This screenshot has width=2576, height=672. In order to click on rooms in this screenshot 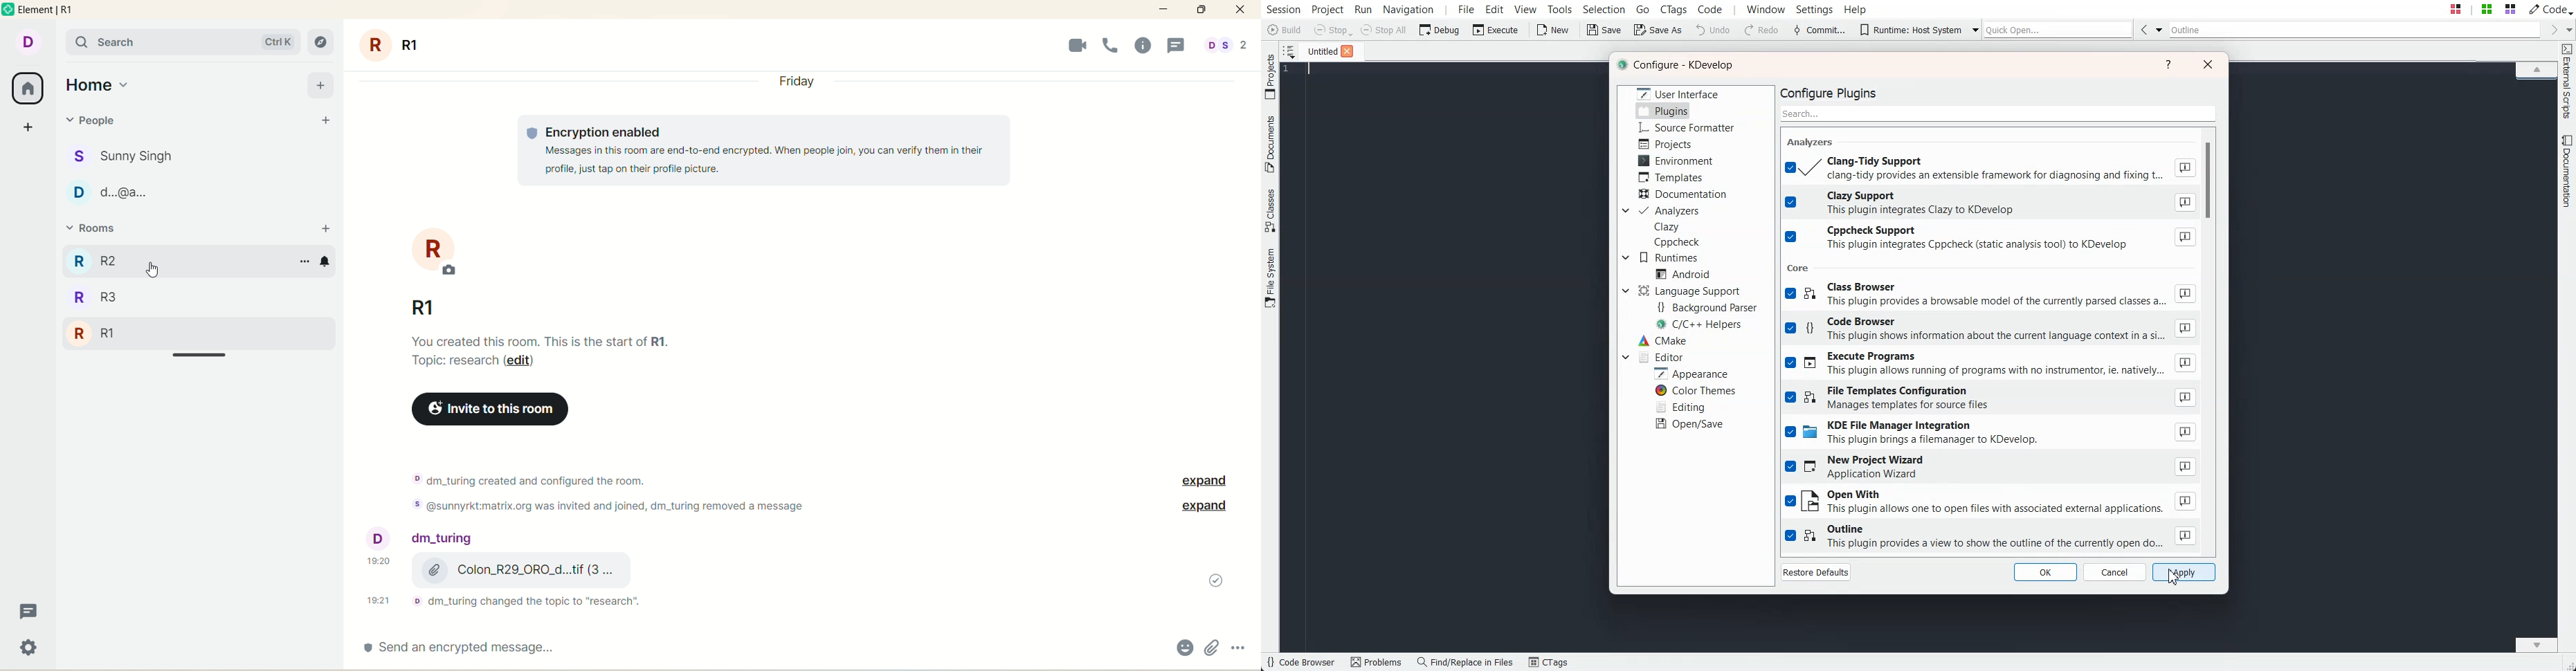, I will do `click(101, 230)`.